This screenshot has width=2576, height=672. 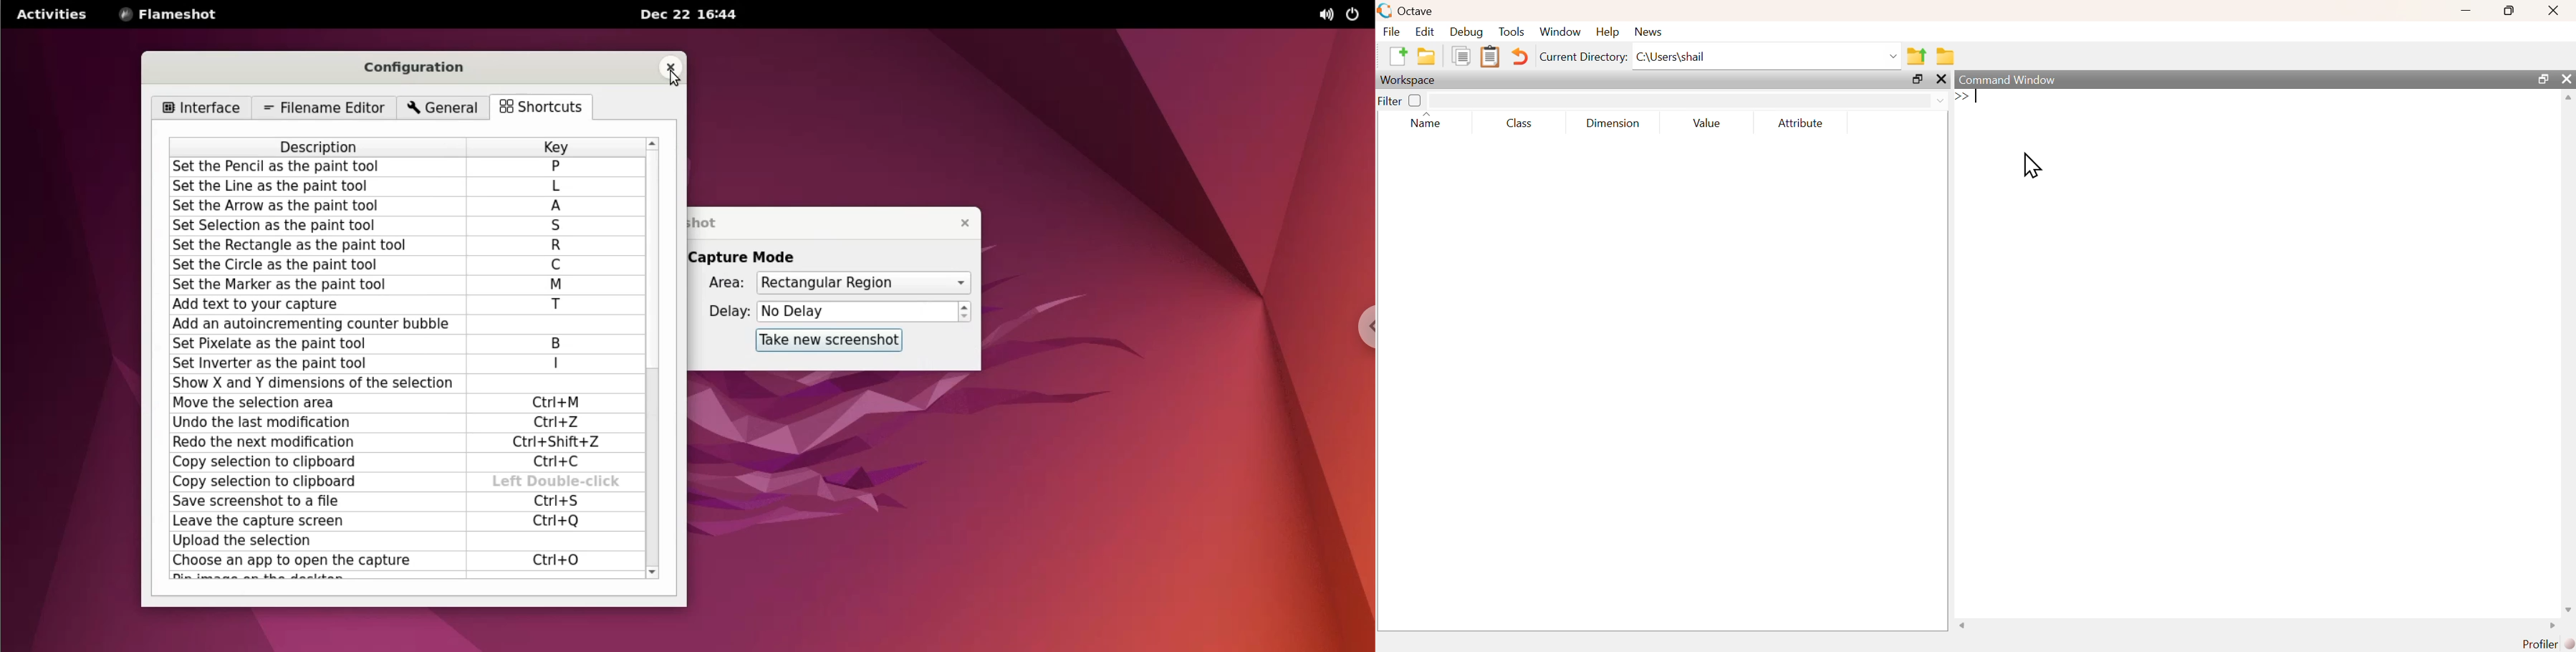 What do you see at coordinates (1561, 32) in the screenshot?
I see `Window` at bounding box center [1561, 32].